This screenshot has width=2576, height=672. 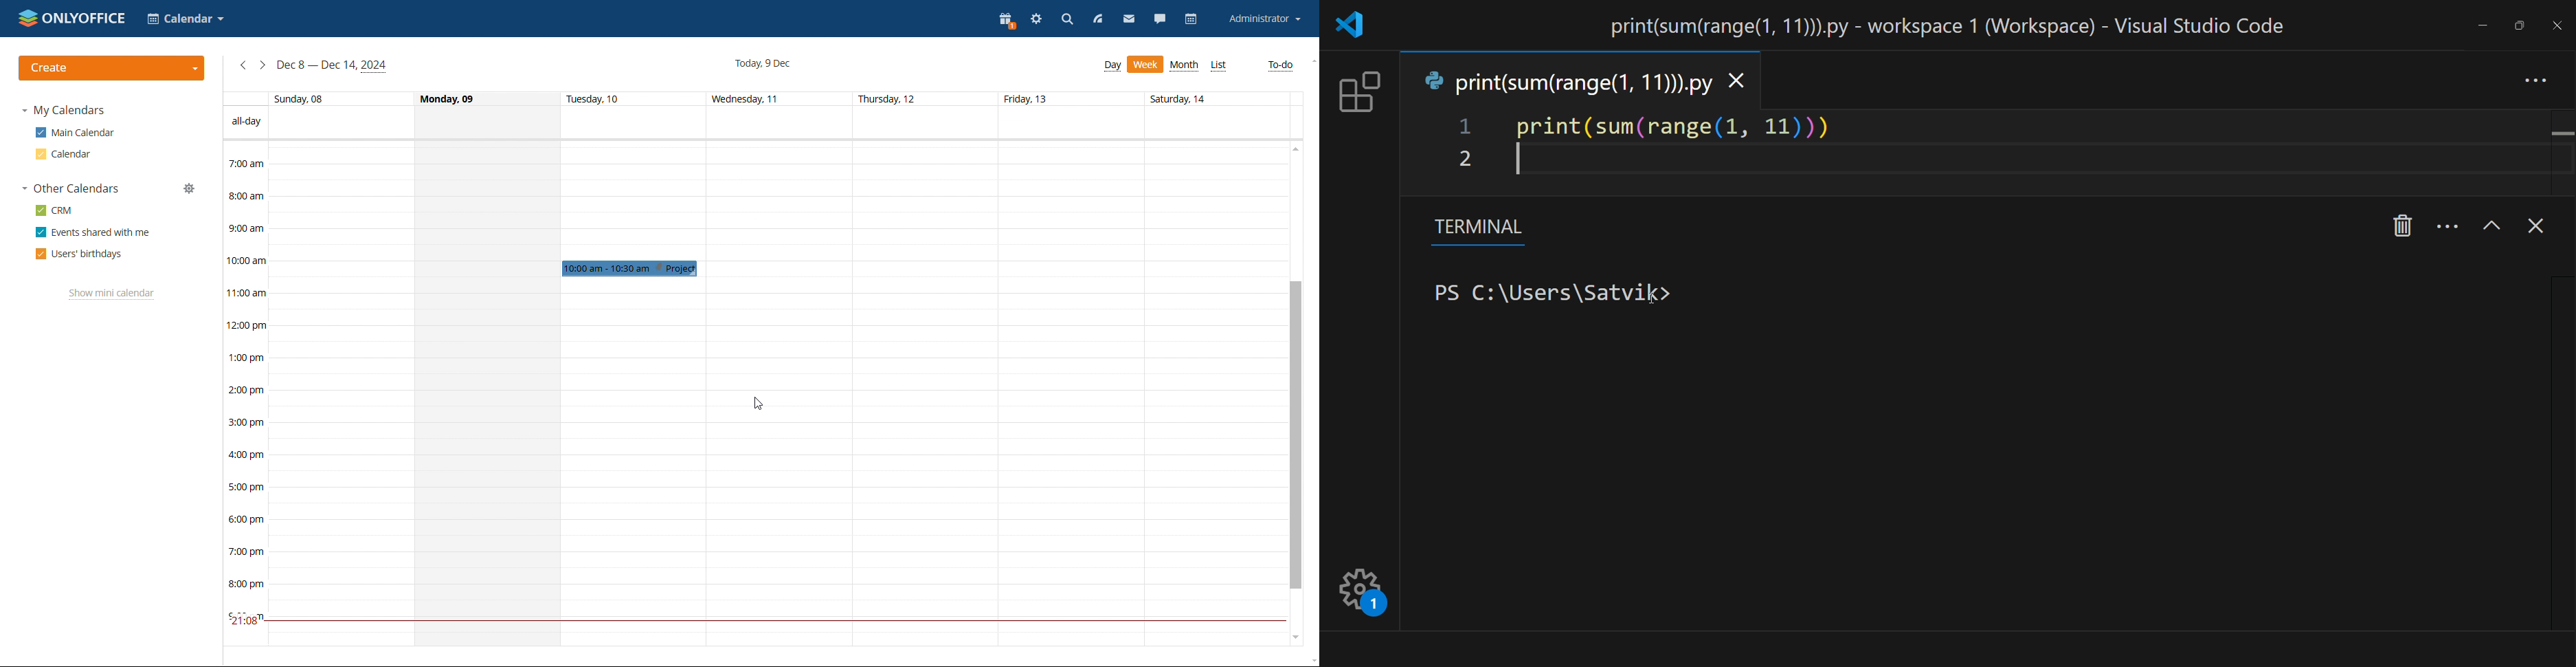 What do you see at coordinates (1567, 79) in the screenshot?
I see `tab name` at bounding box center [1567, 79].